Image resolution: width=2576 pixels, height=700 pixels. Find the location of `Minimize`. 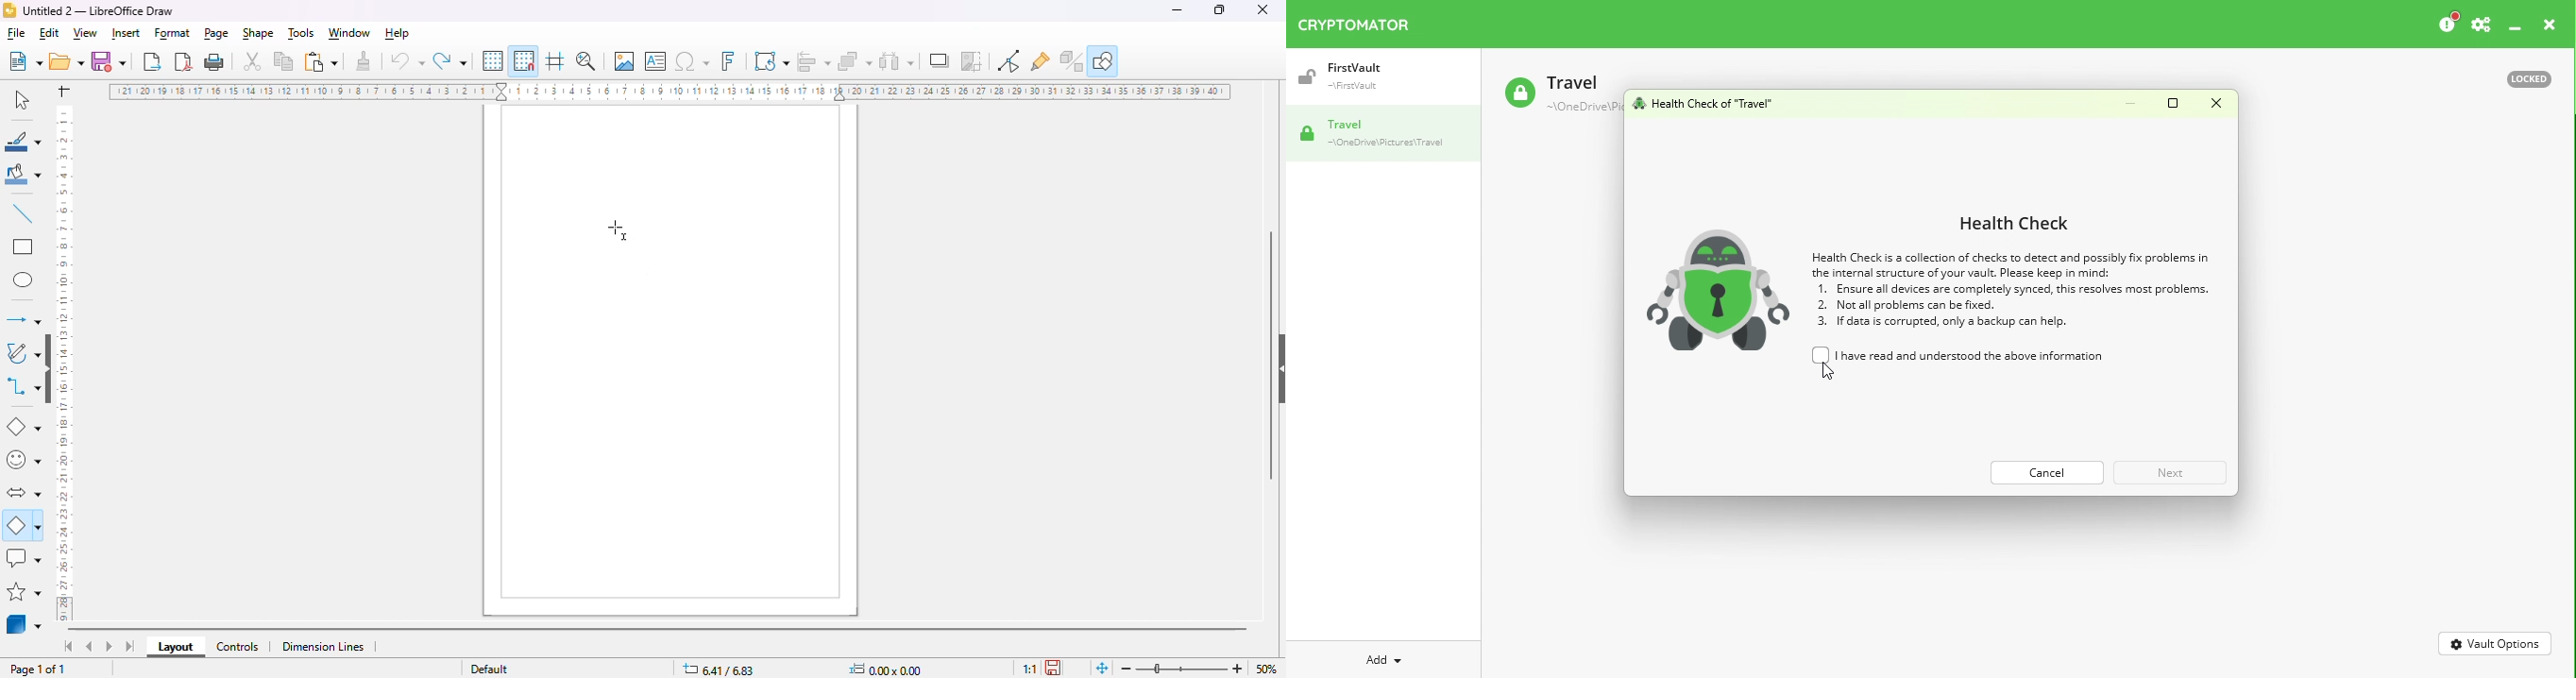

Minimize is located at coordinates (2517, 28).